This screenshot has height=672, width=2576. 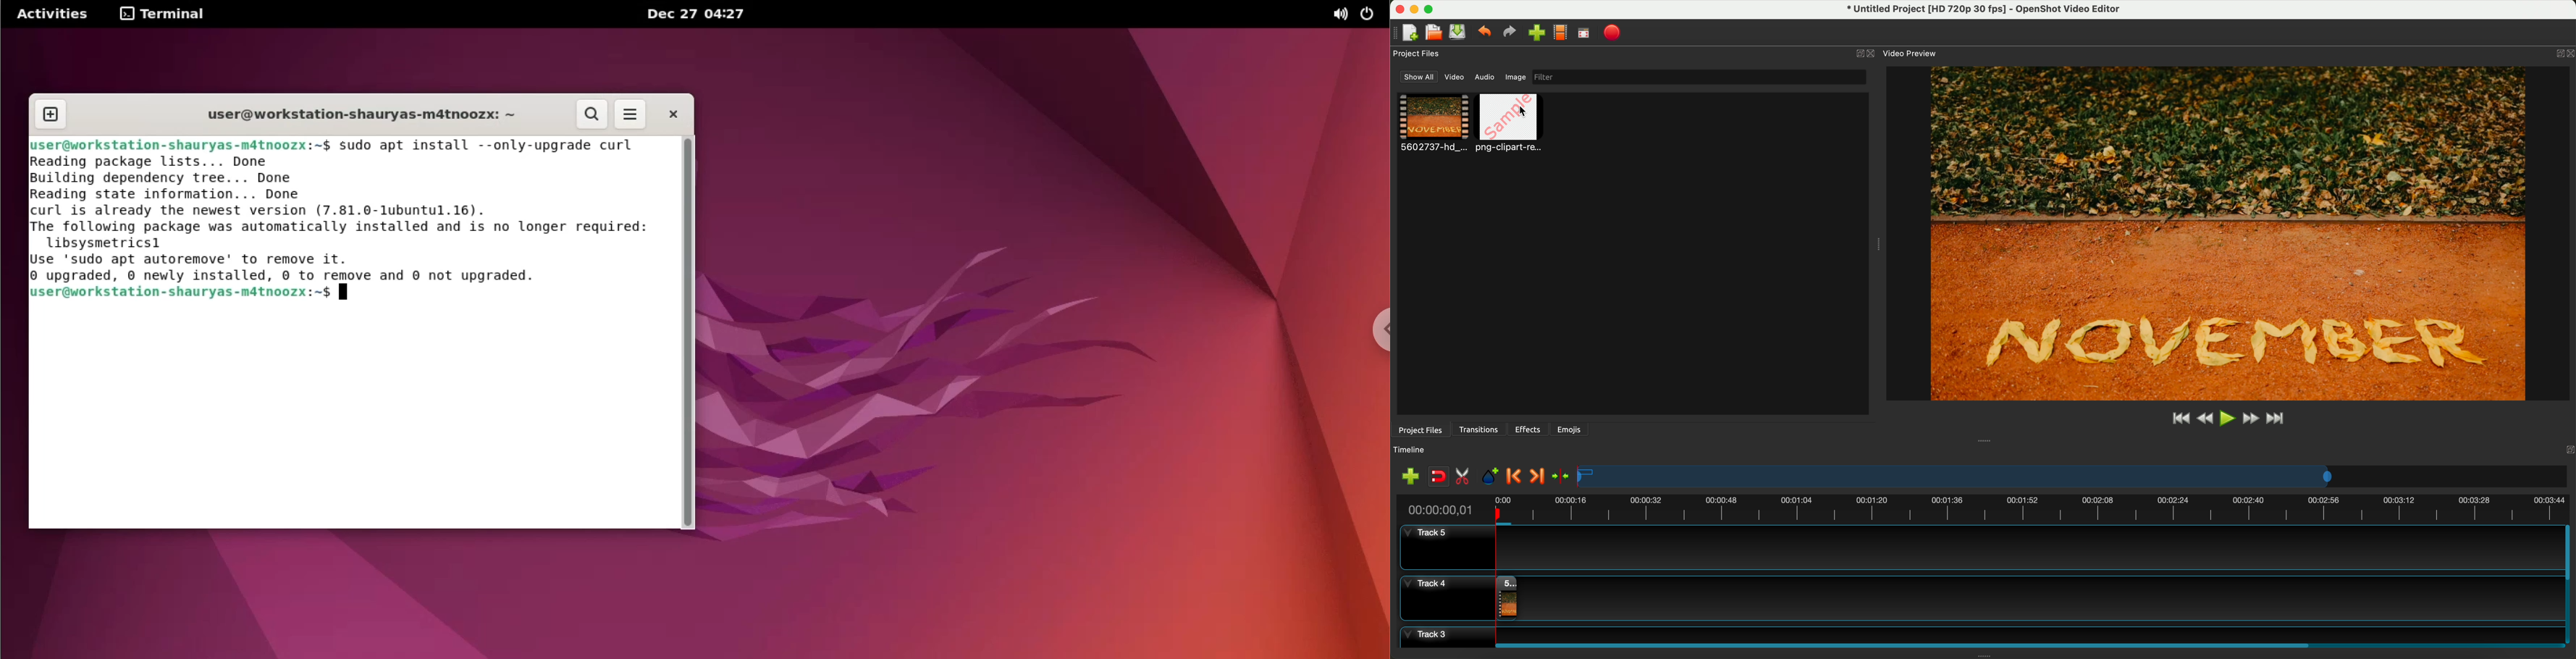 What do you see at coordinates (180, 294) in the screenshot?
I see `user@workstation-shauryas-m4tnoozx:-$` at bounding box center [180, 294].